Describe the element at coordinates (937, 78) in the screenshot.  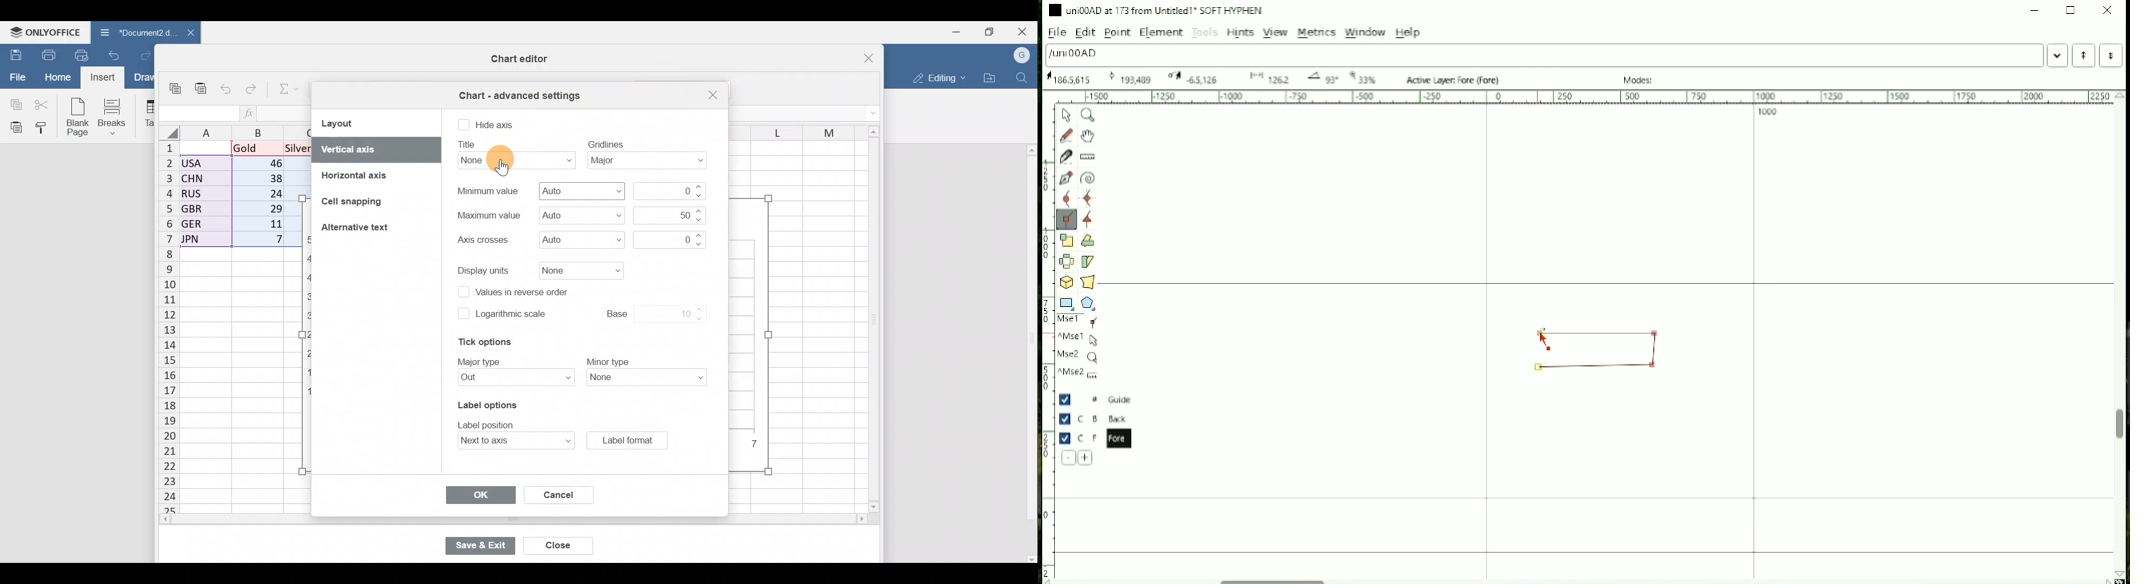
I see `Editing mode` at that location.